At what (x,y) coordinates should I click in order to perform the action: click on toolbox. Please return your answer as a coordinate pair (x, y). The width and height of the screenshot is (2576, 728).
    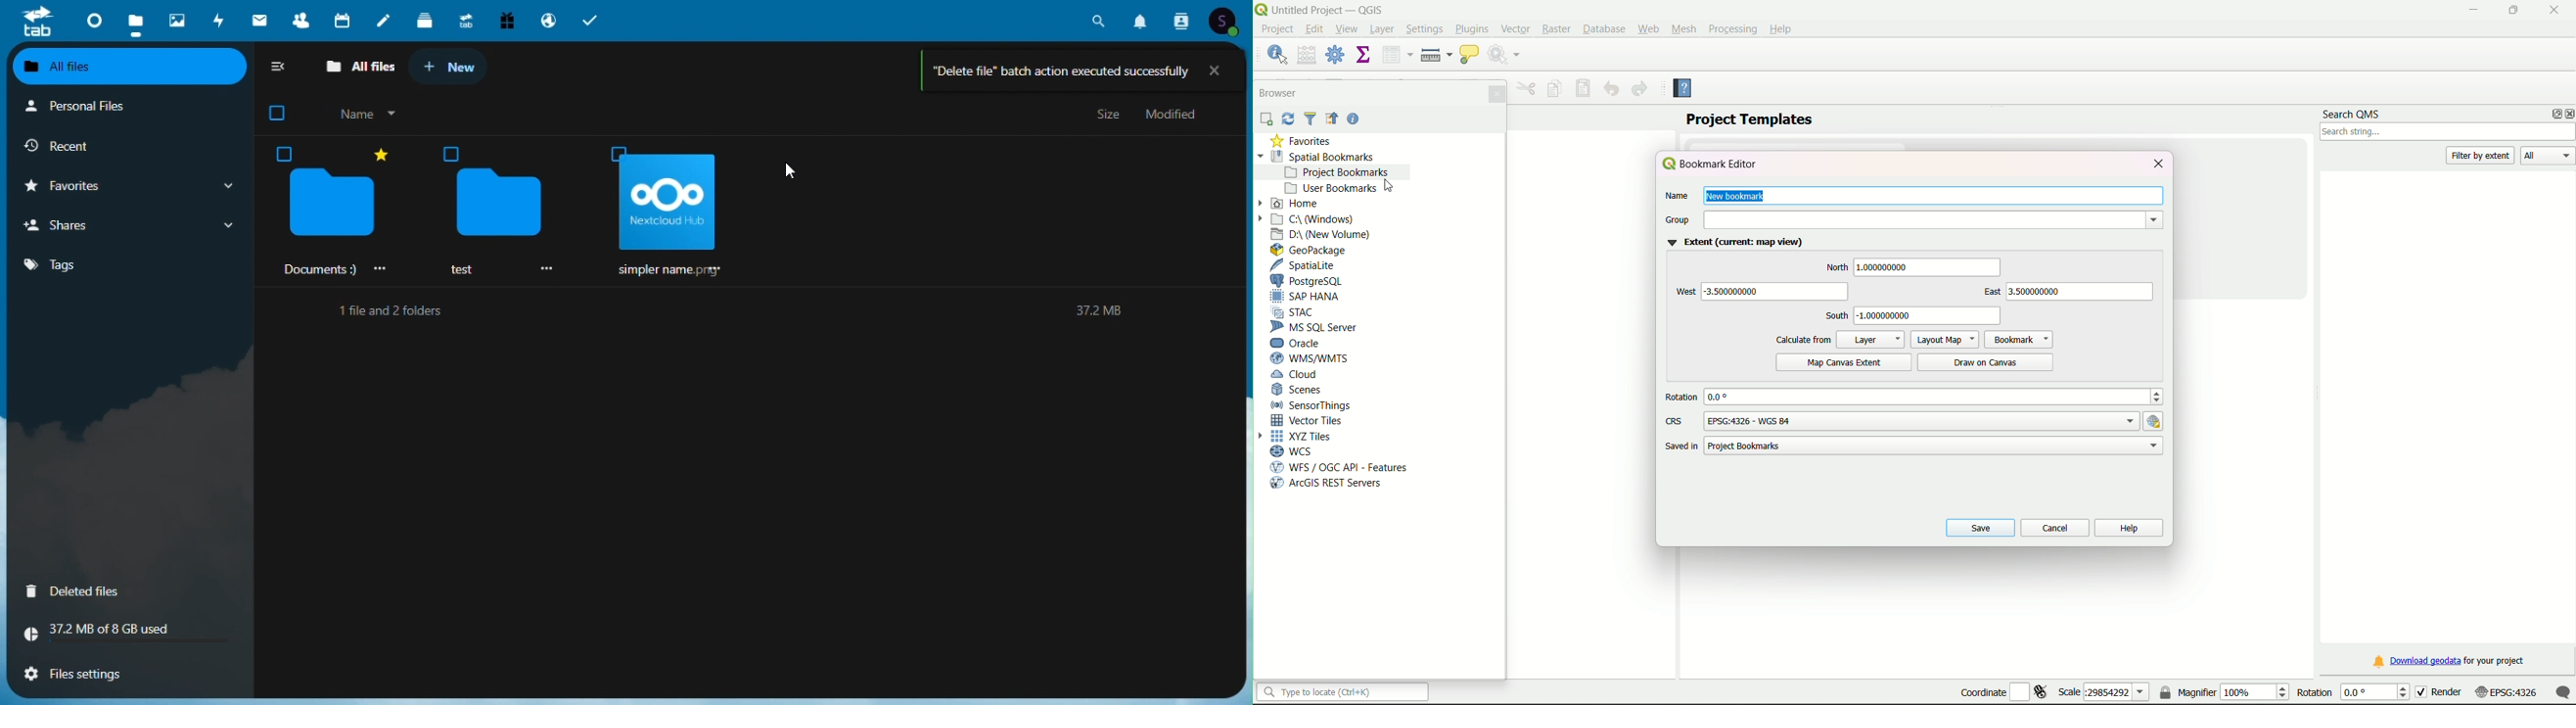
    Looking at the image, I should click on (1335, 54).